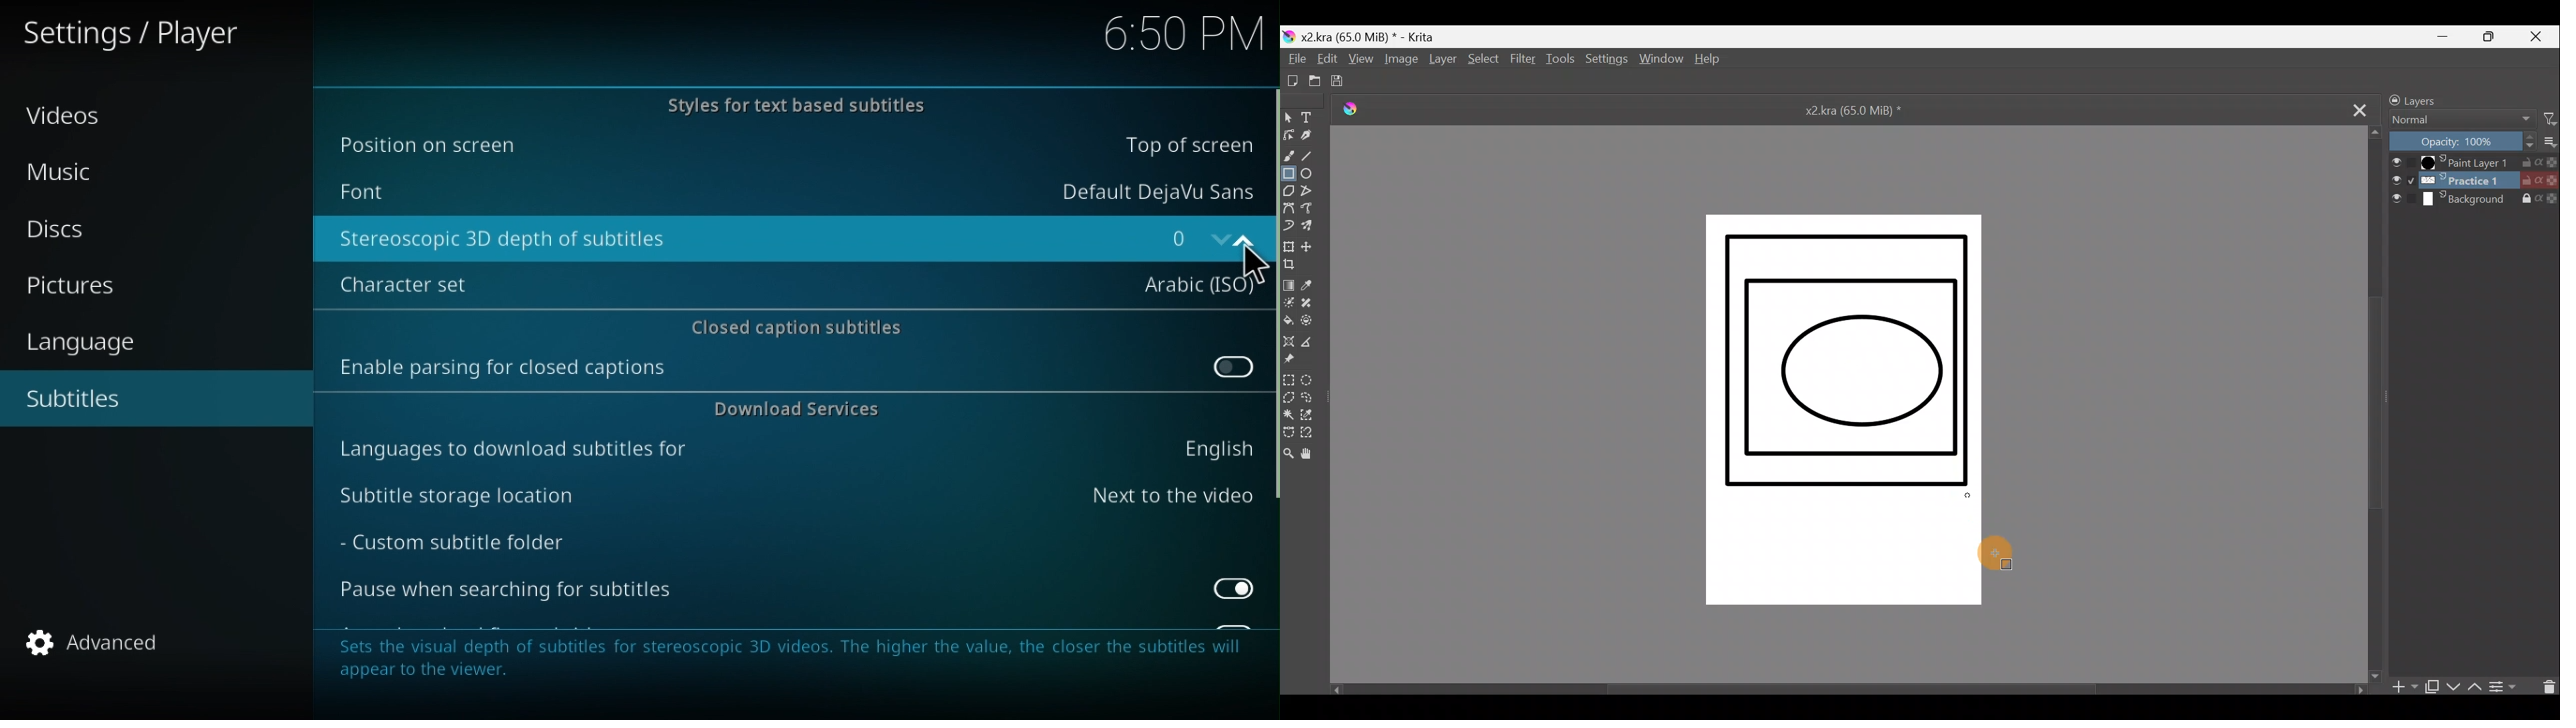 The width and height of the screenshot is (2576, 728). I want to click on Polygon tool, so click(1288, 191).